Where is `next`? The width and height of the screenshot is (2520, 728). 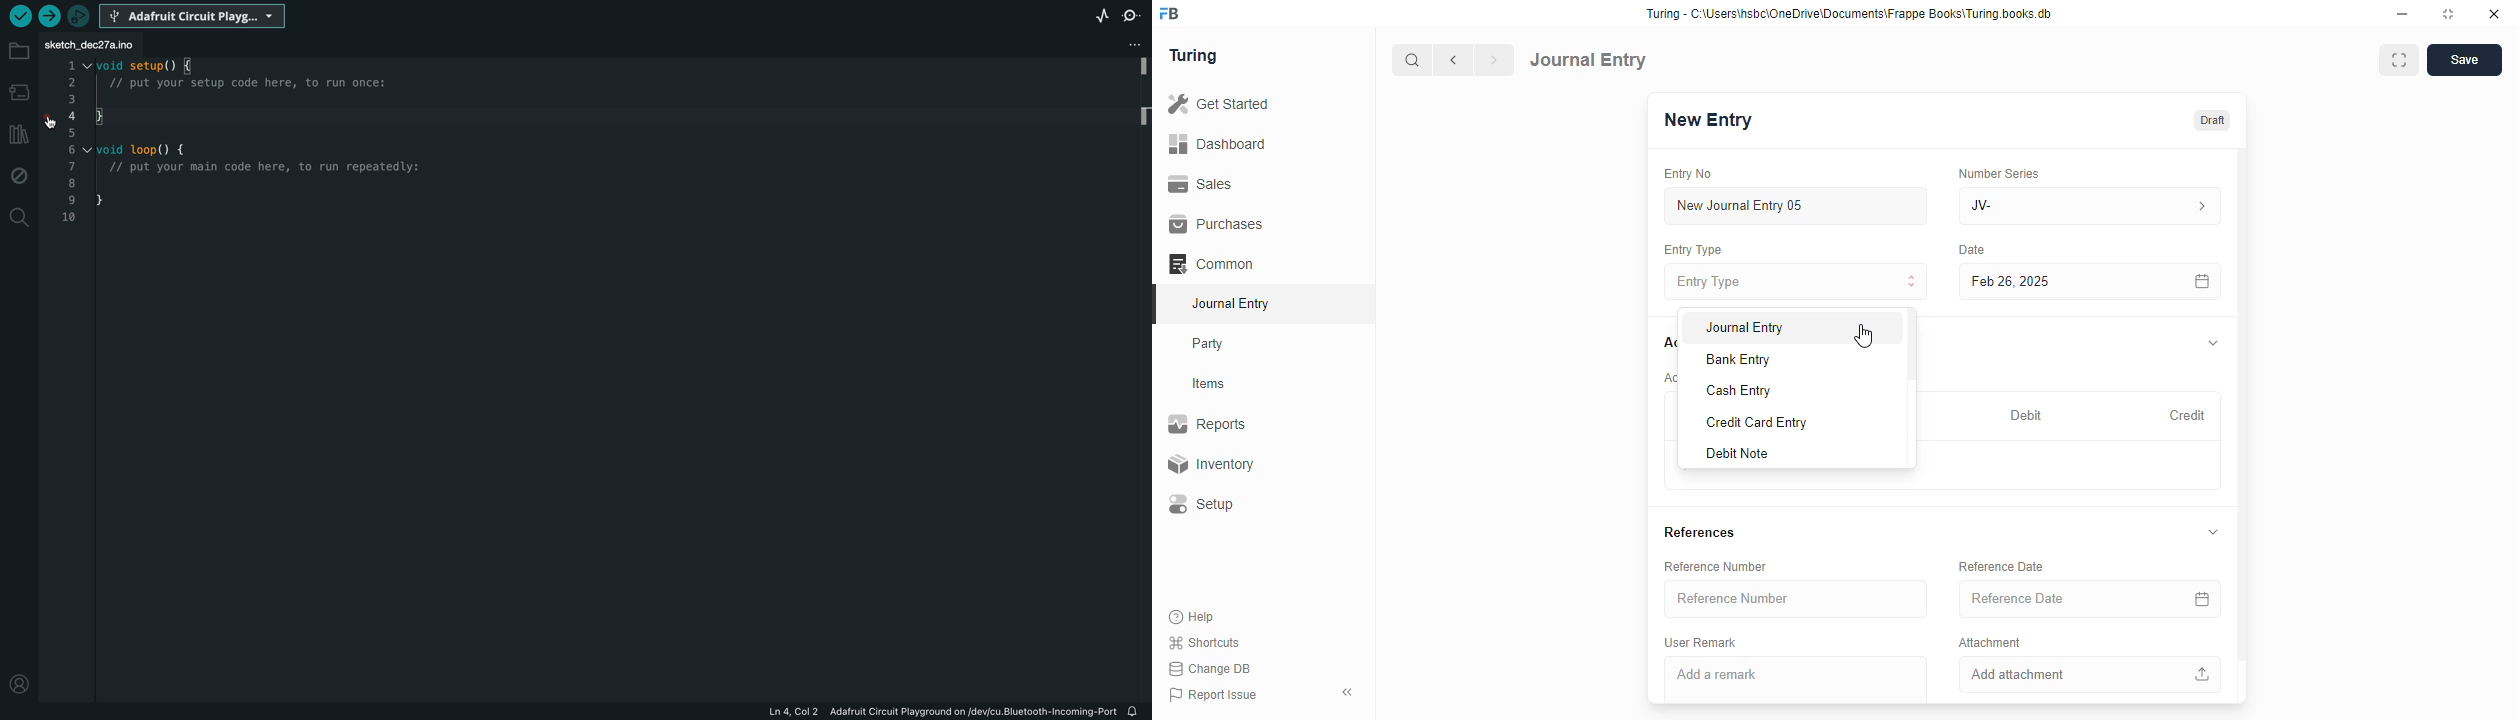 next is located at coordinates (1496, 60).